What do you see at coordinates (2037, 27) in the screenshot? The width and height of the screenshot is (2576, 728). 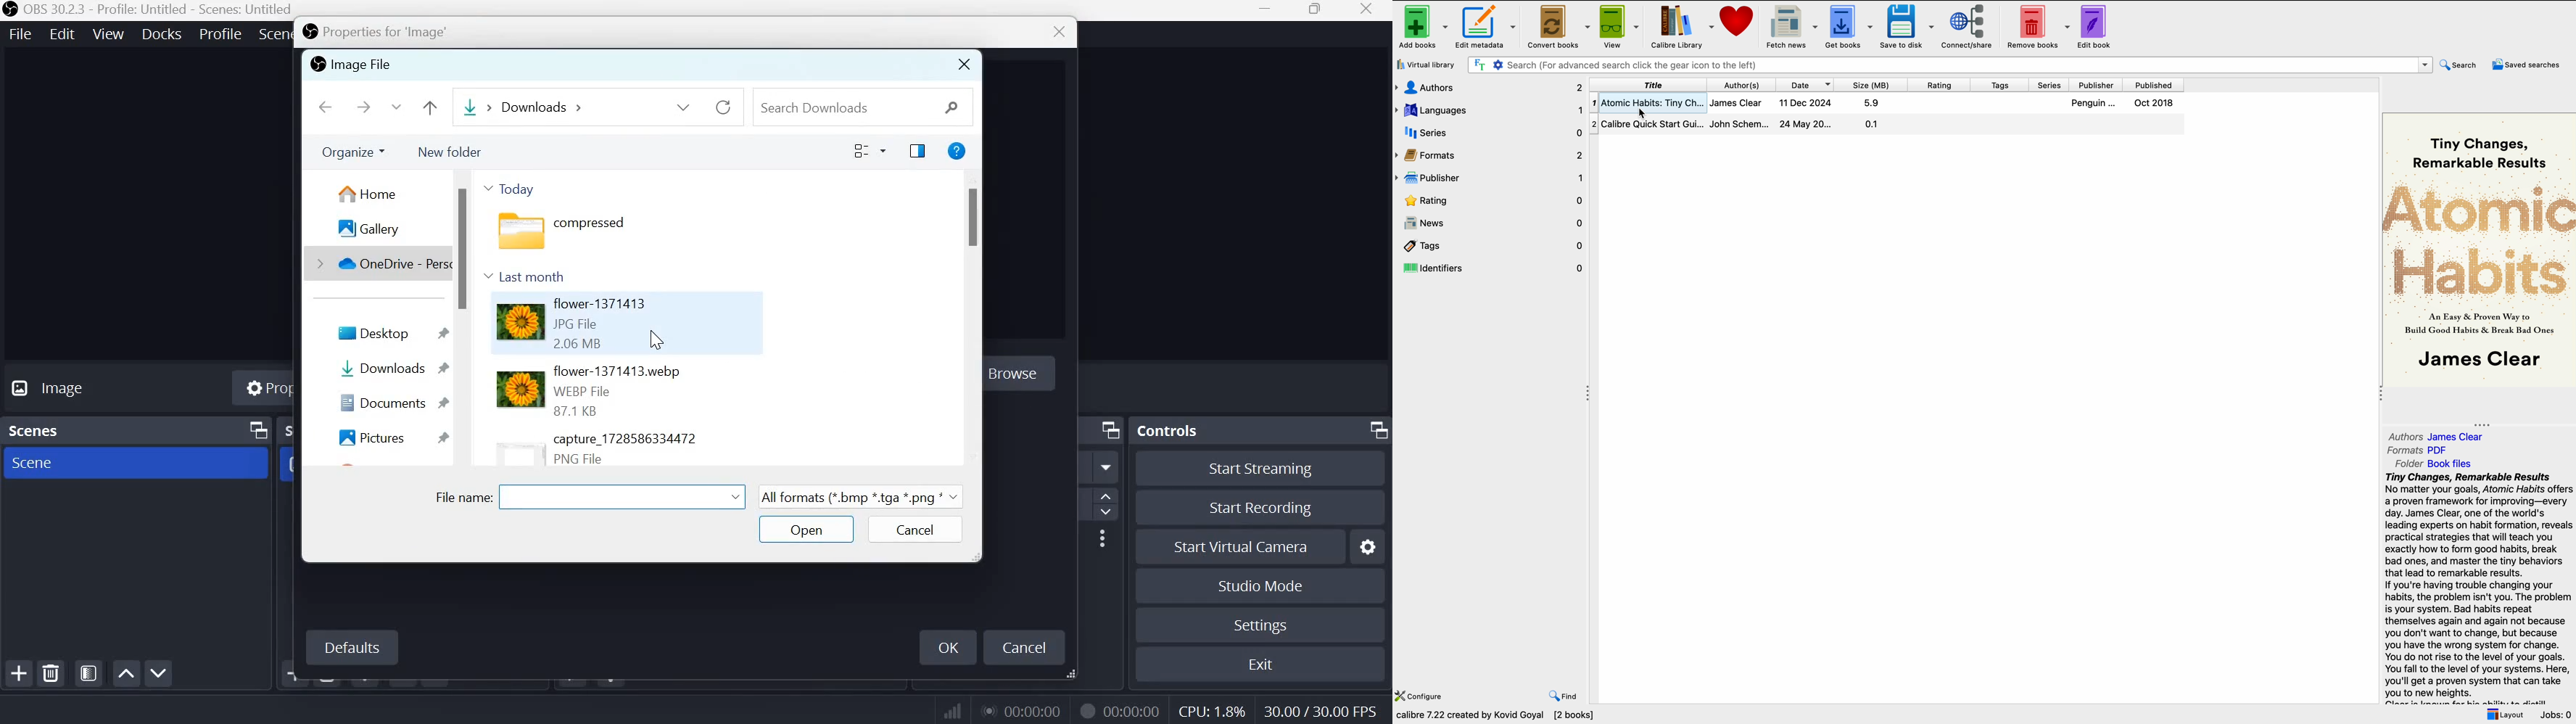 I see `remove books` at bounding box center [2037, 27].